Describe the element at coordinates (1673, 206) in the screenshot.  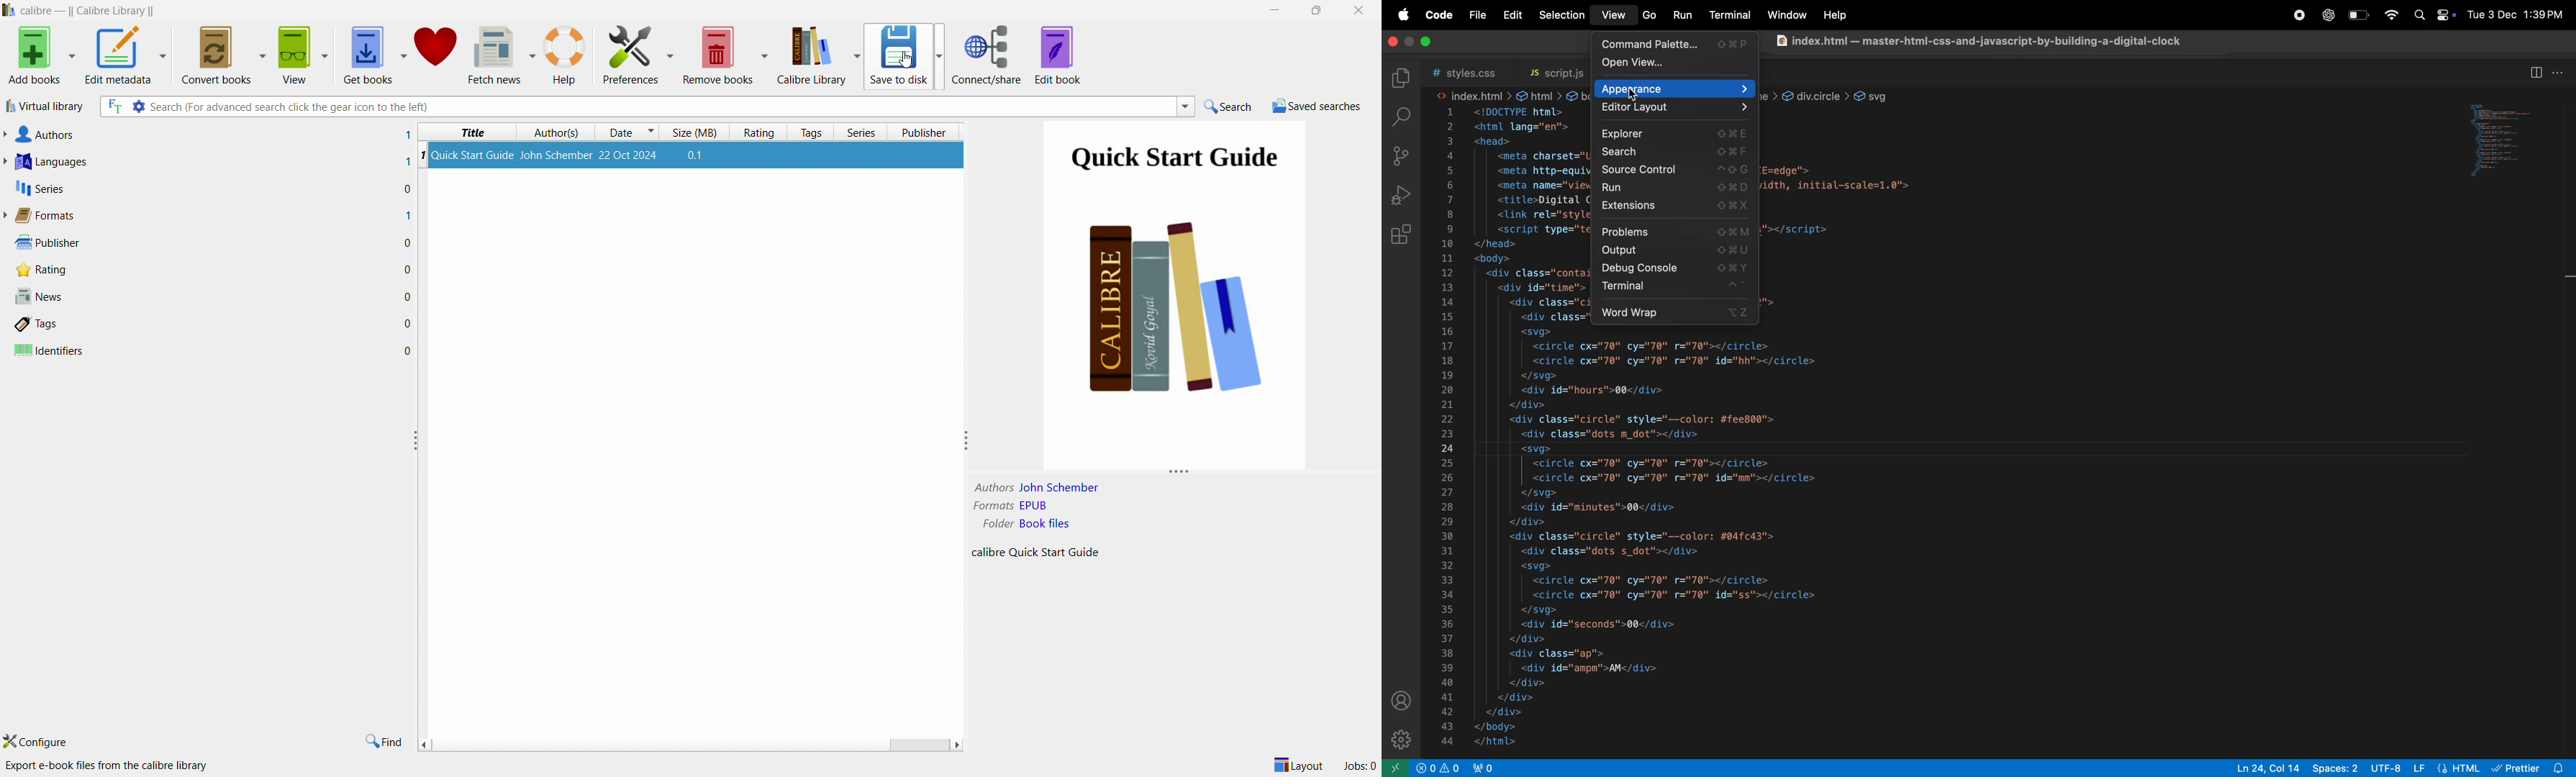
I see `extensions` at that location.